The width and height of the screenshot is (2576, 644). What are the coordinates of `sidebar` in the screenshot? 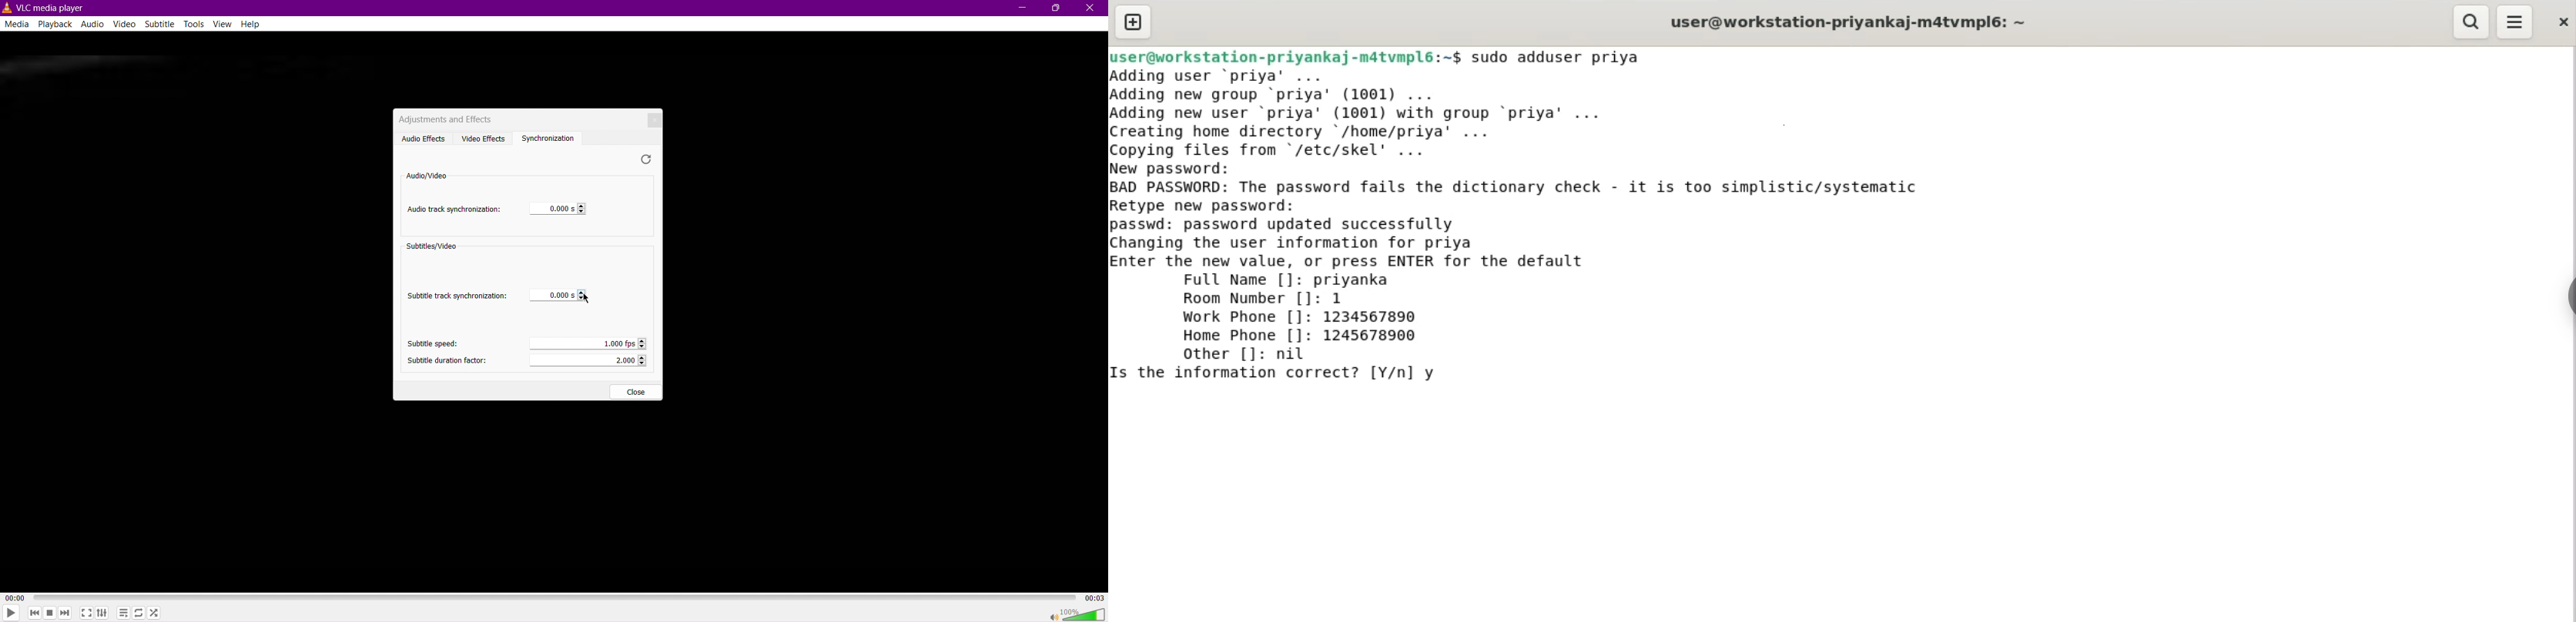 It's located at (2568, 297).